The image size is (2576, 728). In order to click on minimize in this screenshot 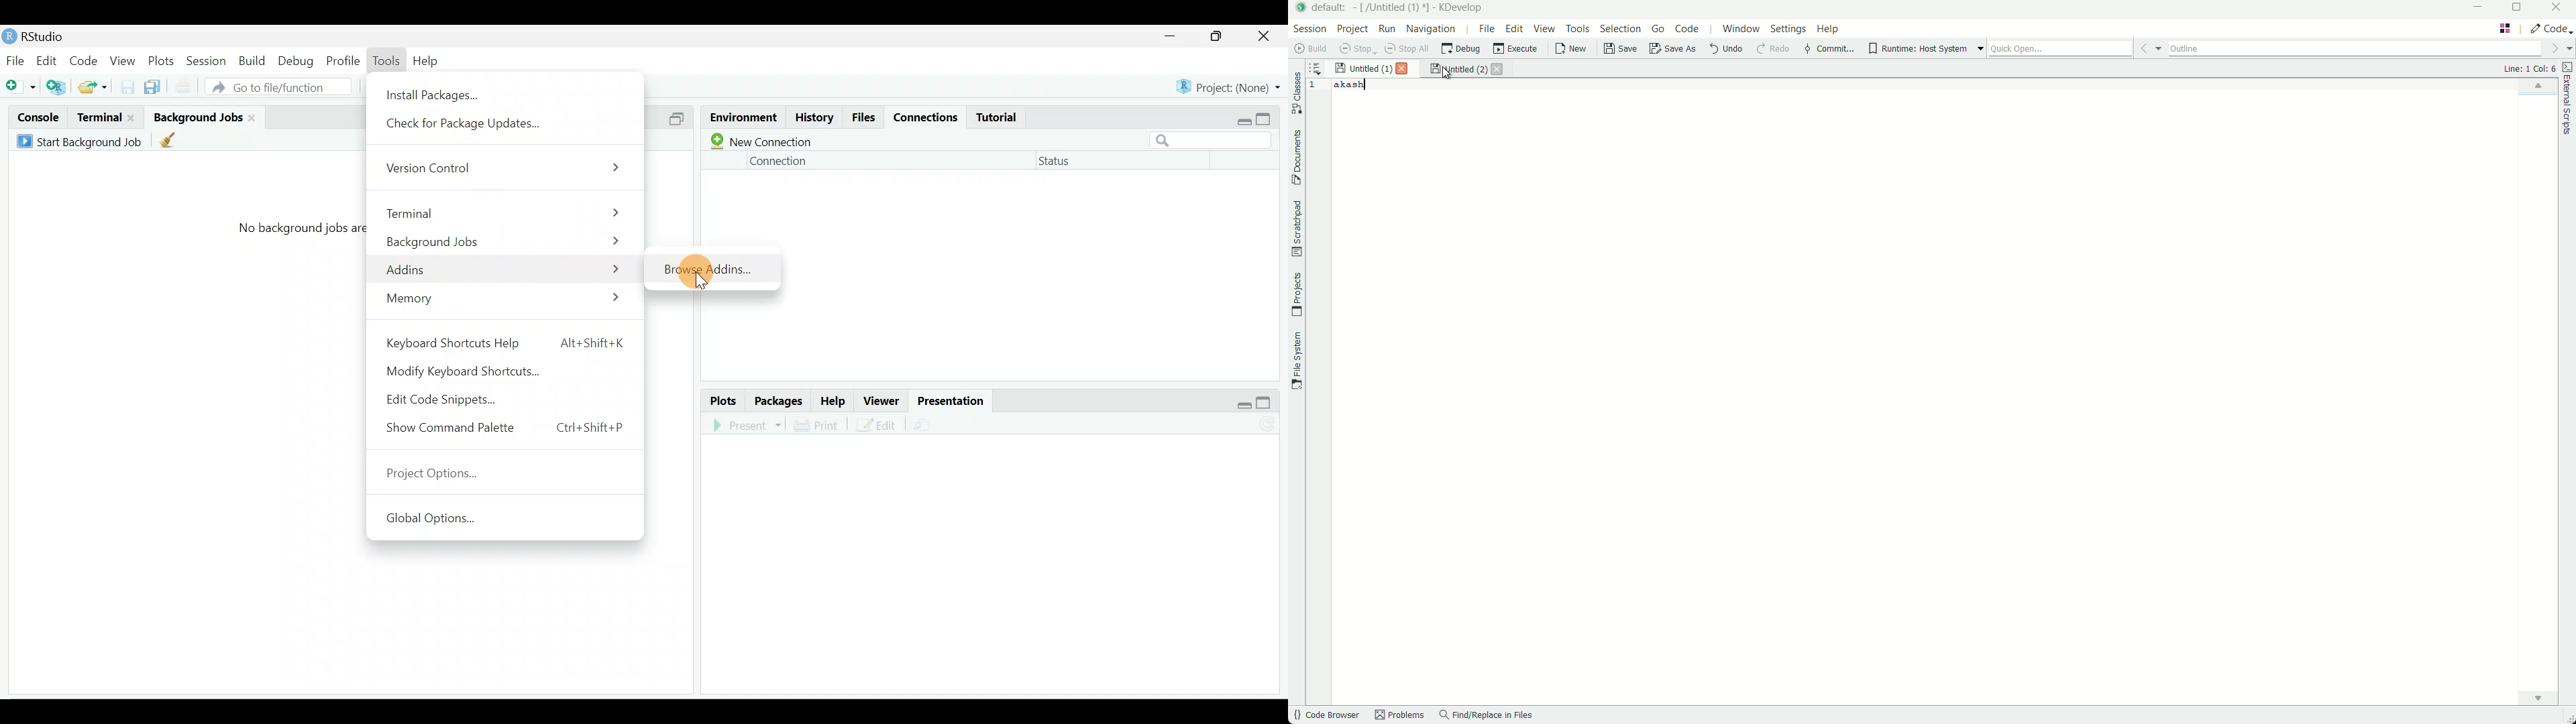, I will do `click(1177, 37)`.